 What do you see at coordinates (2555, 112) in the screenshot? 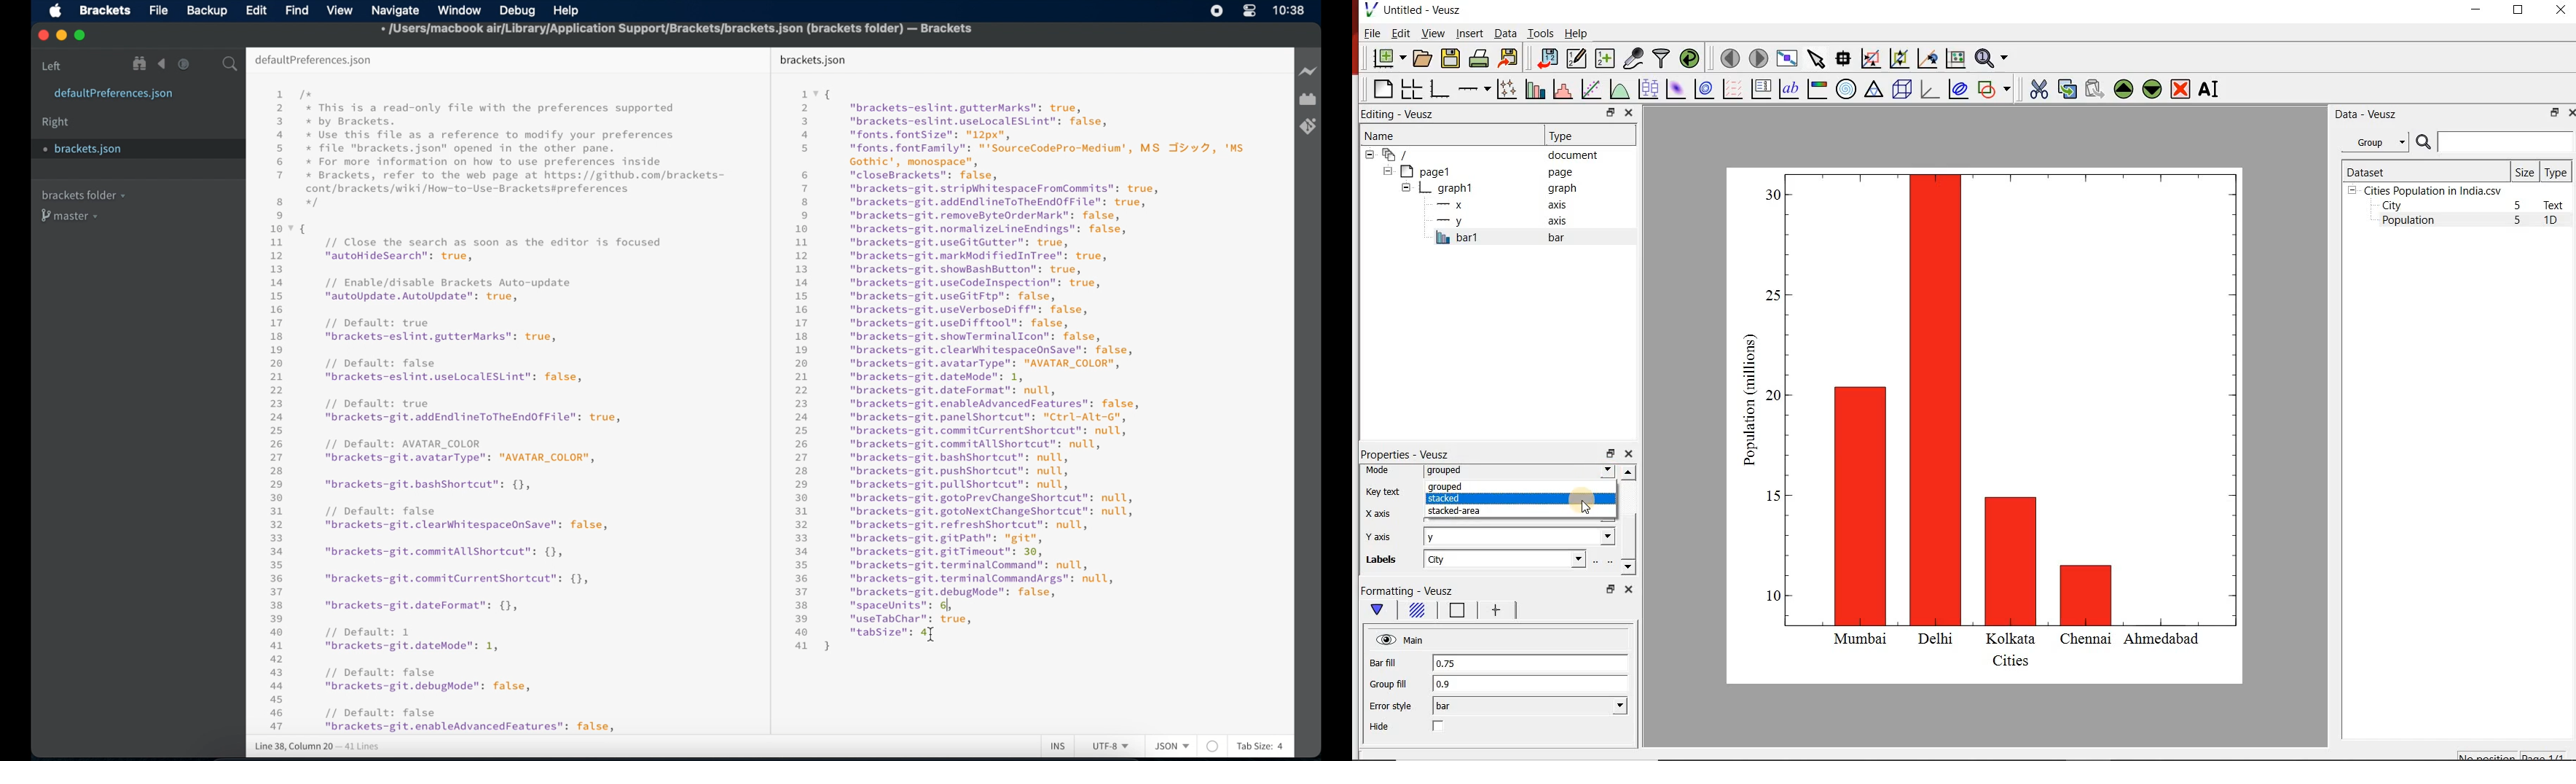
I see `restore` at bounding box center [2555, 112].